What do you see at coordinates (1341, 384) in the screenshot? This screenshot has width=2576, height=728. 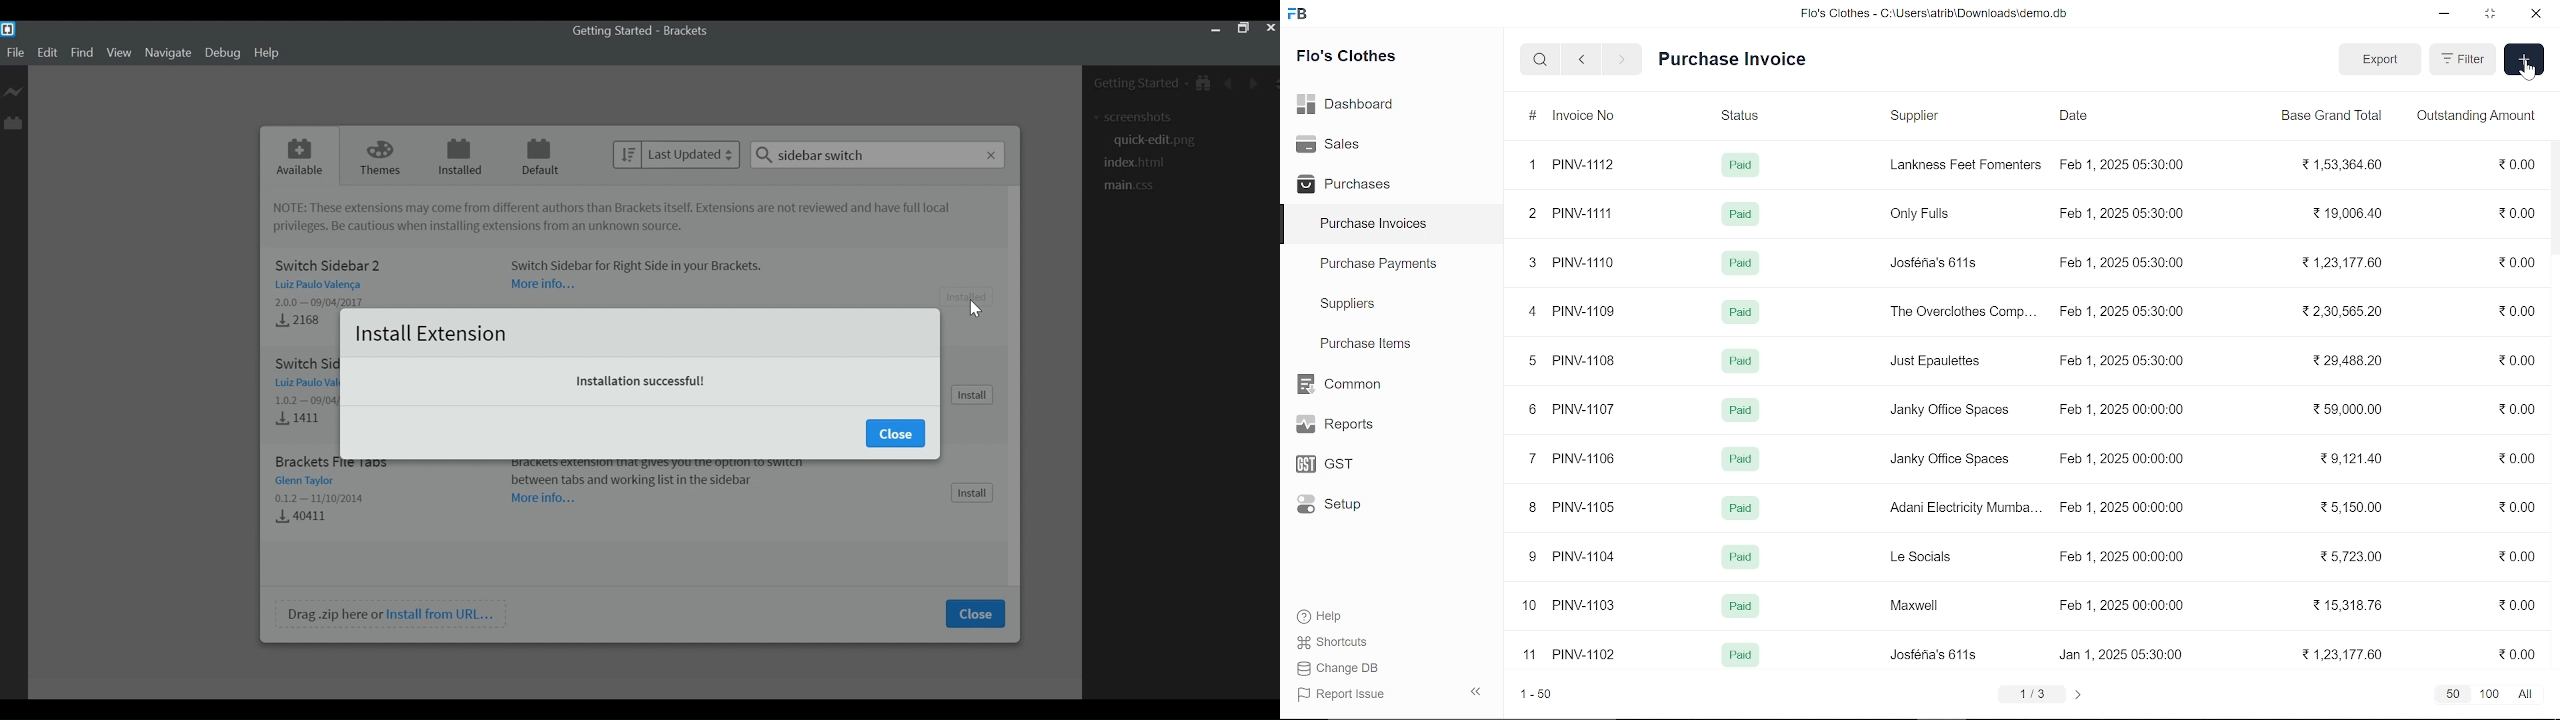 I see `Common` at bounding box center [1341, 384].